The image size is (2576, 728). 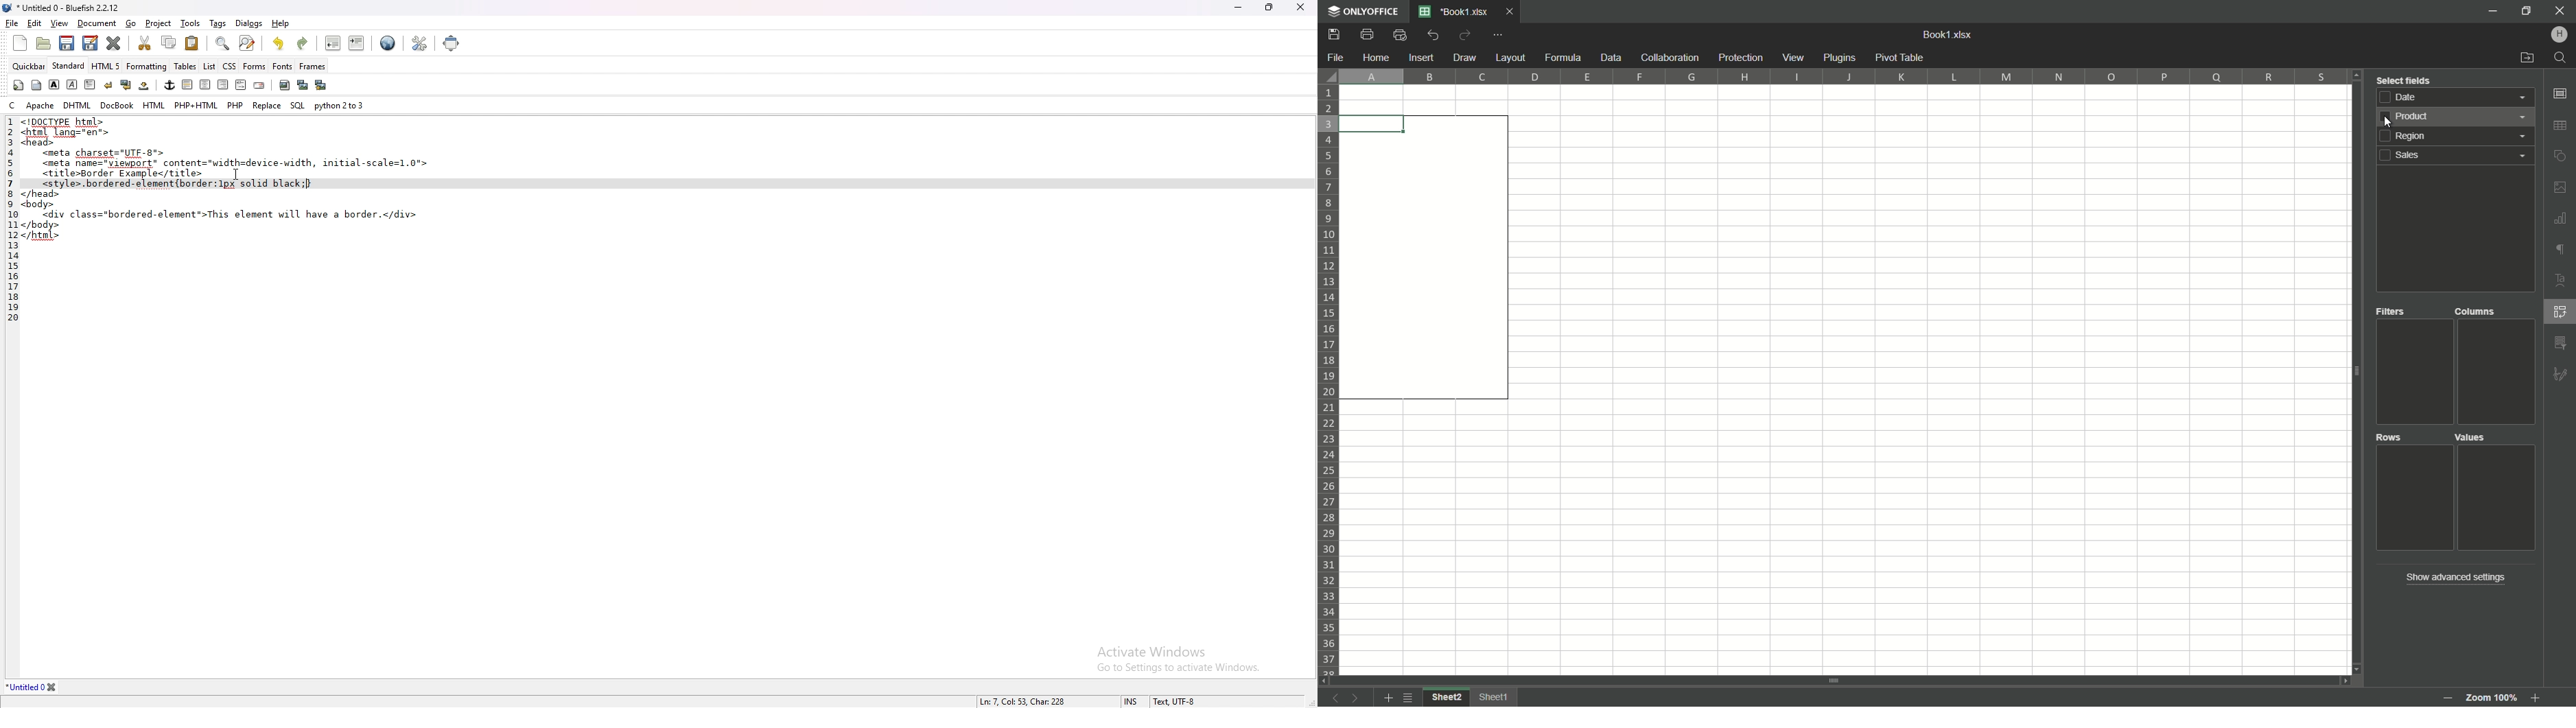 What do you see at coordinates (1421, 58) in the screenshot?
I see `Insert` at bounding box center [1421, 58].